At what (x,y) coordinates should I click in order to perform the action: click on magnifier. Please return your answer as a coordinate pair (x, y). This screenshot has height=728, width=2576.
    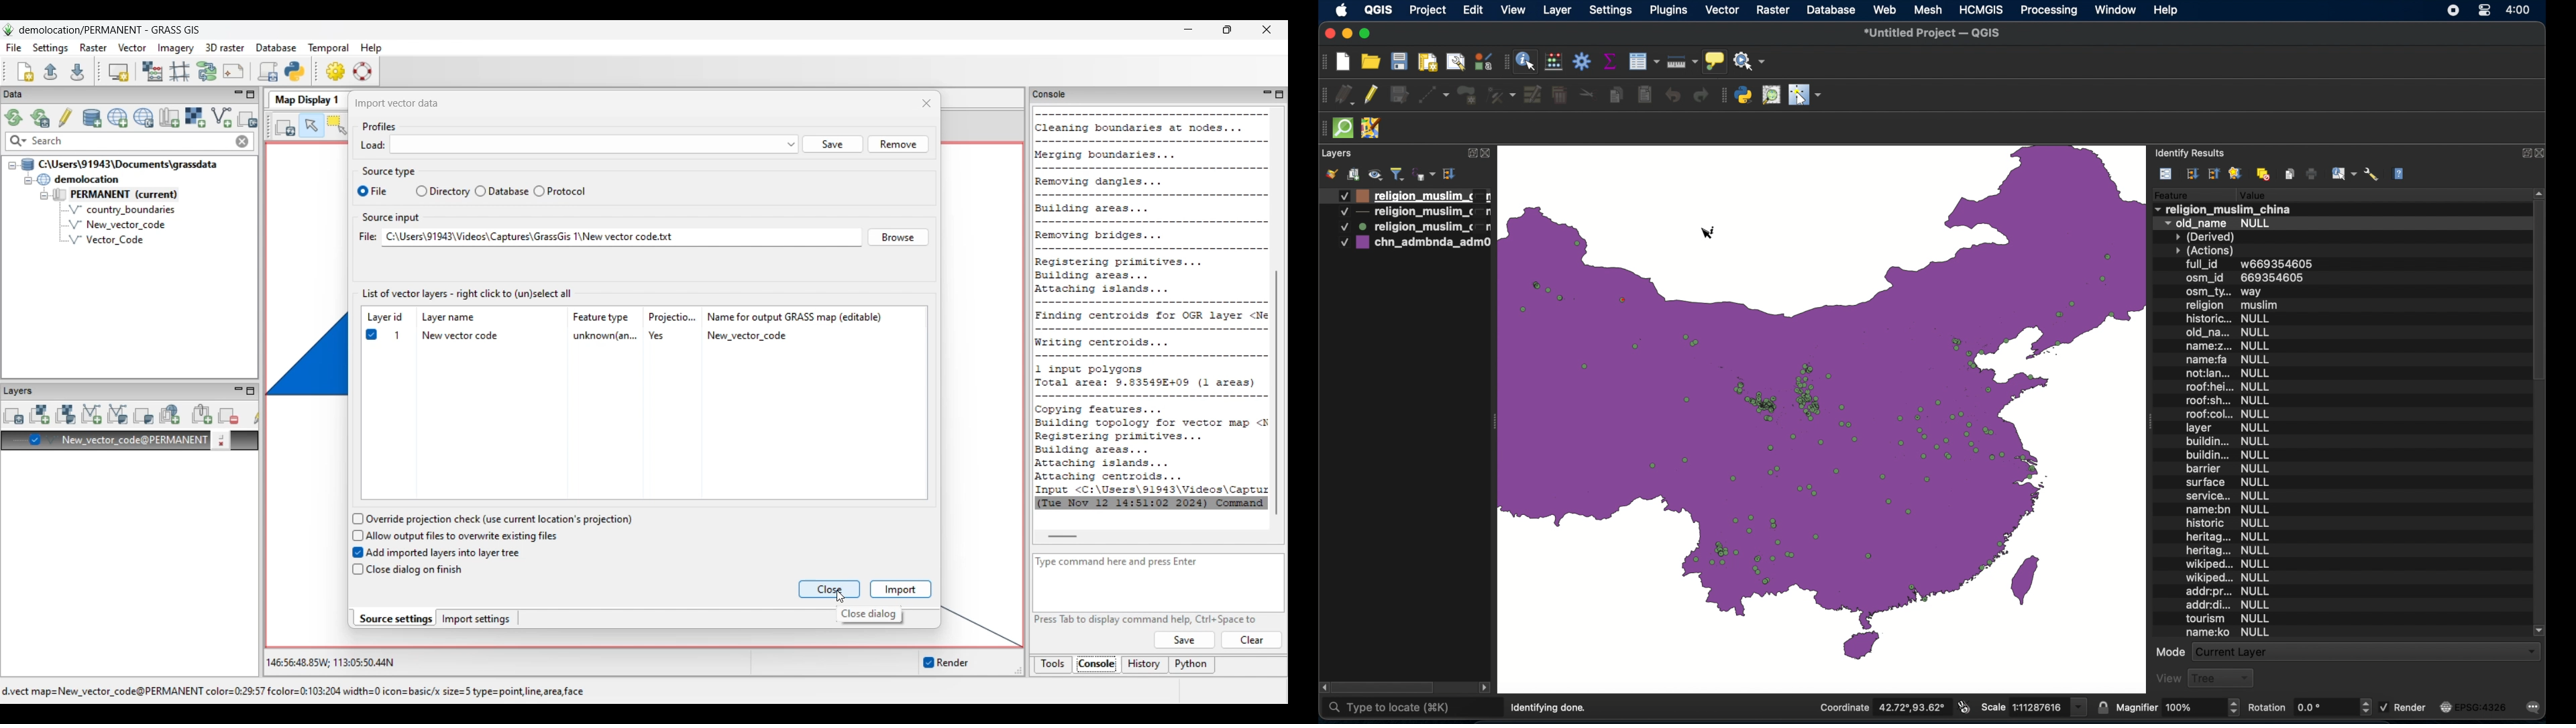
    Looking at the image, I should click on (2177, 708).